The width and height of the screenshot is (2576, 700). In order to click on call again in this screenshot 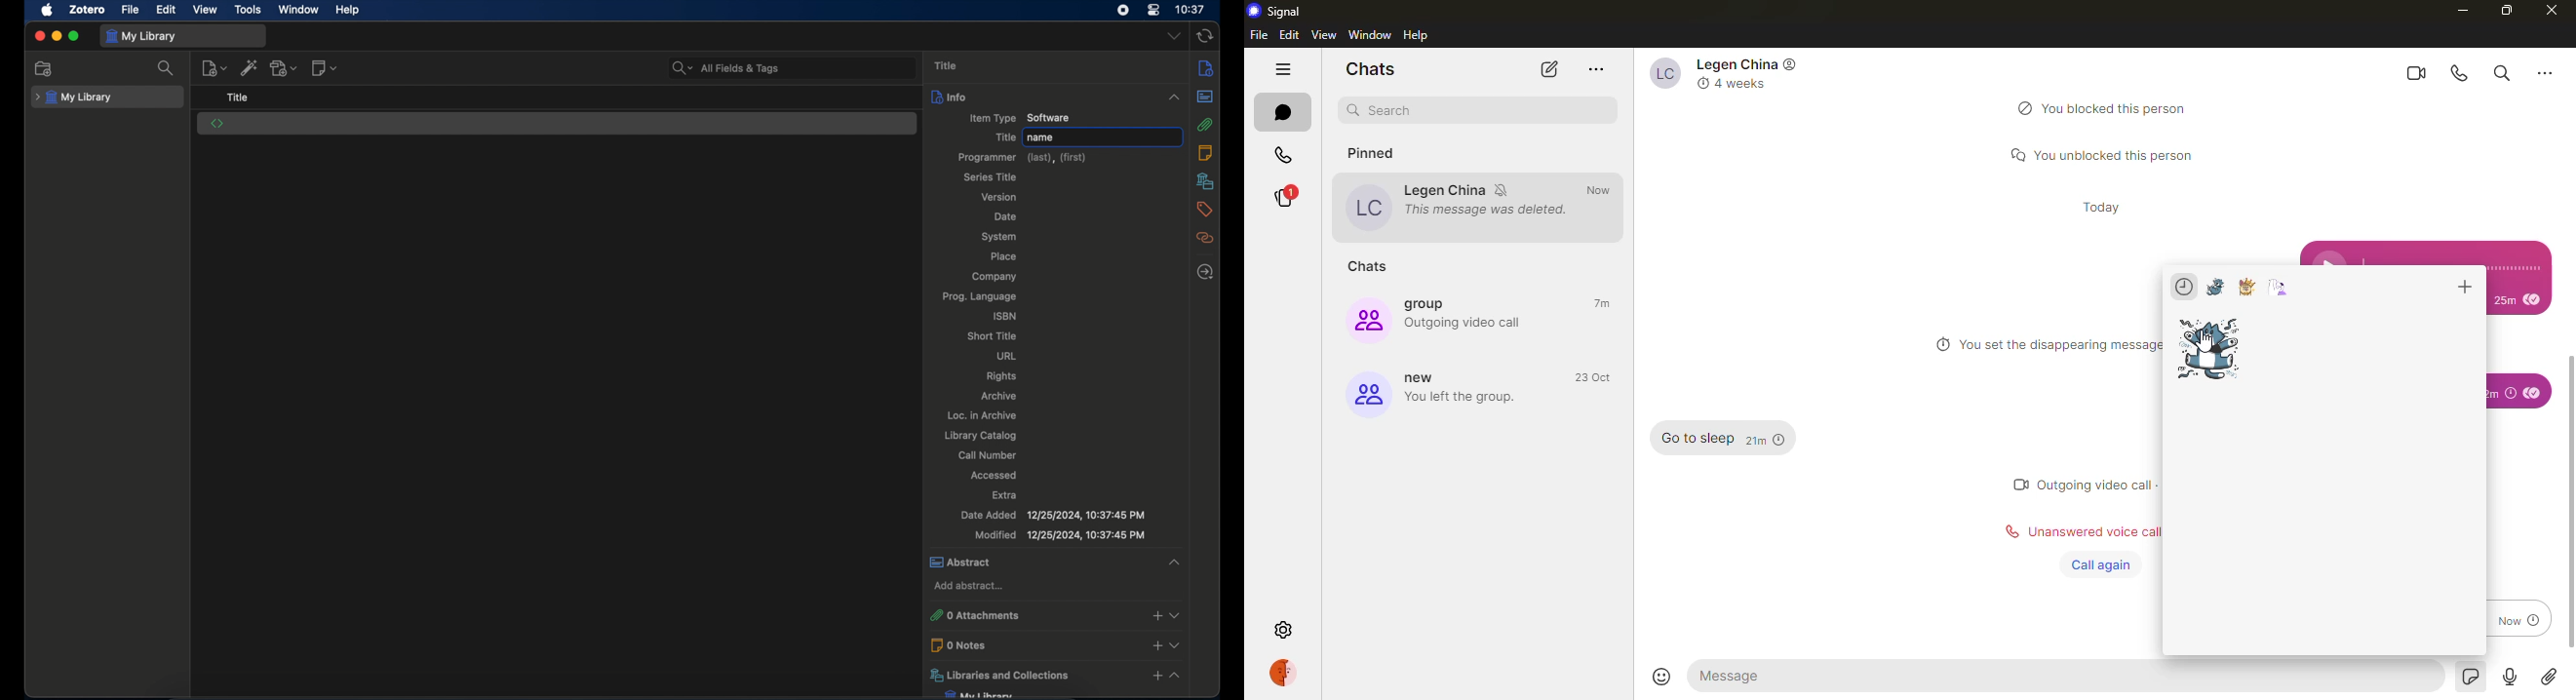, I will do `click(2098, 565)`.